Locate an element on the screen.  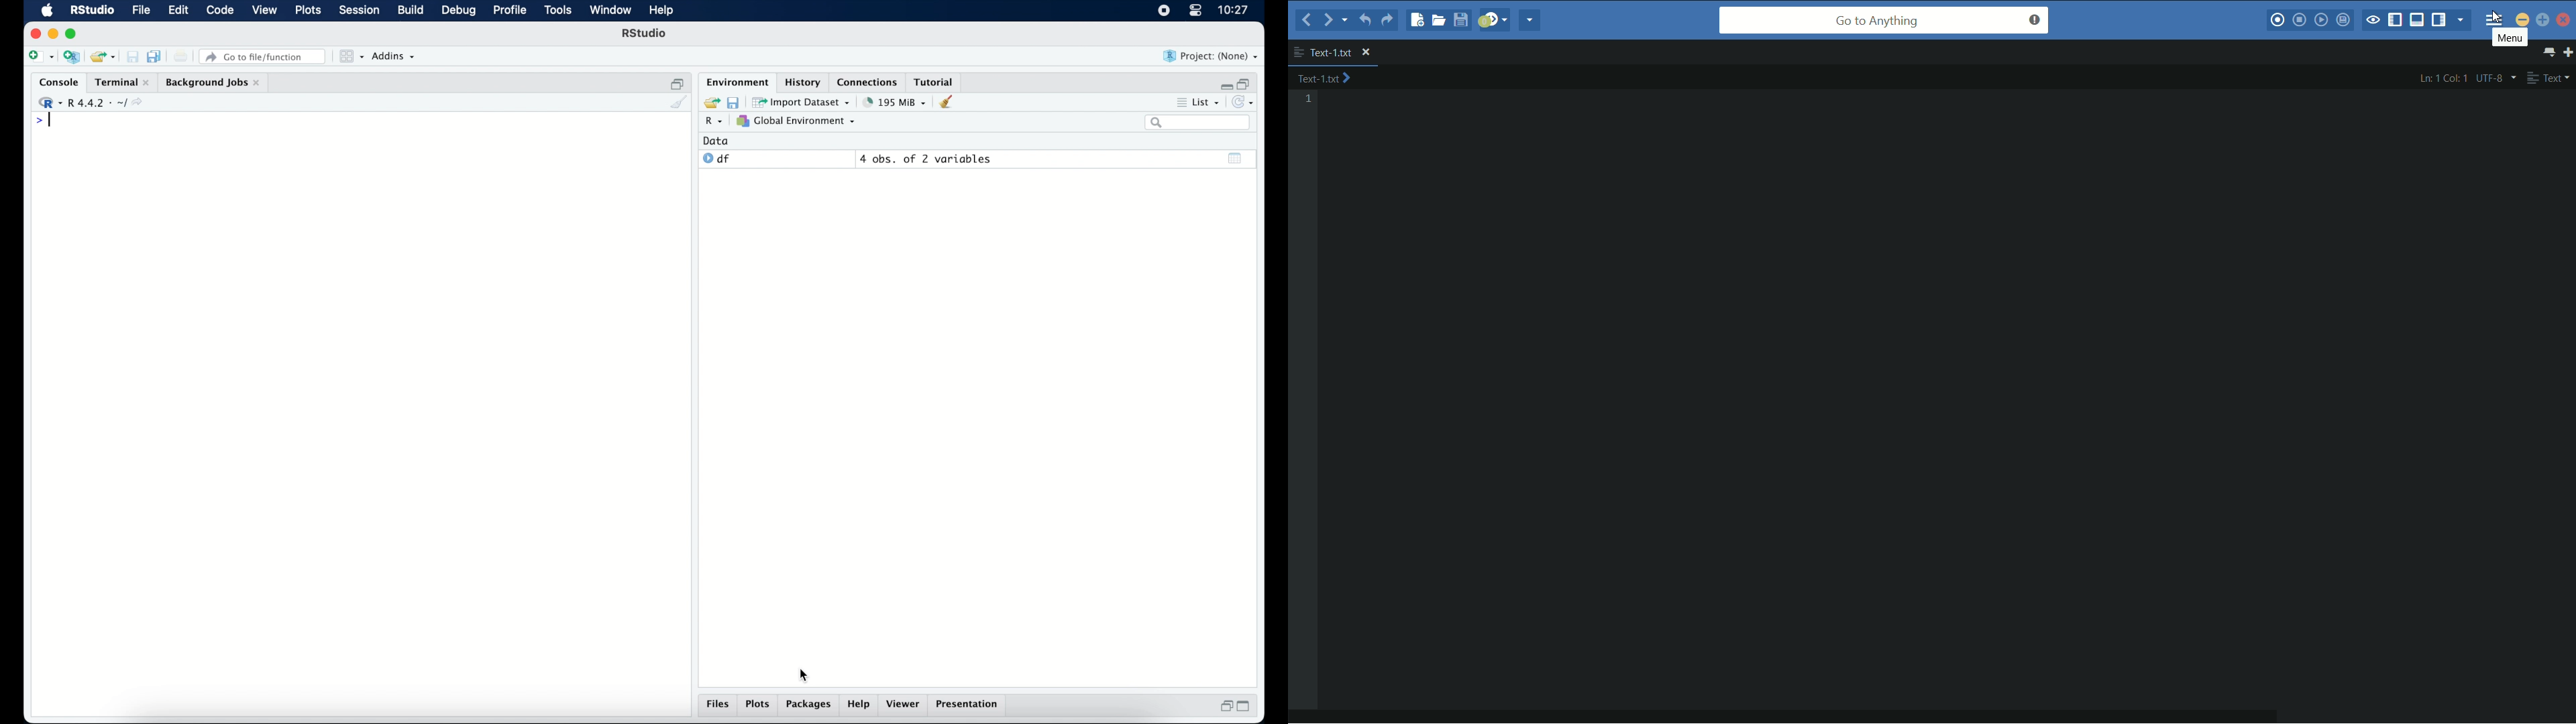
tutorial is located at coordinates (936, 81).